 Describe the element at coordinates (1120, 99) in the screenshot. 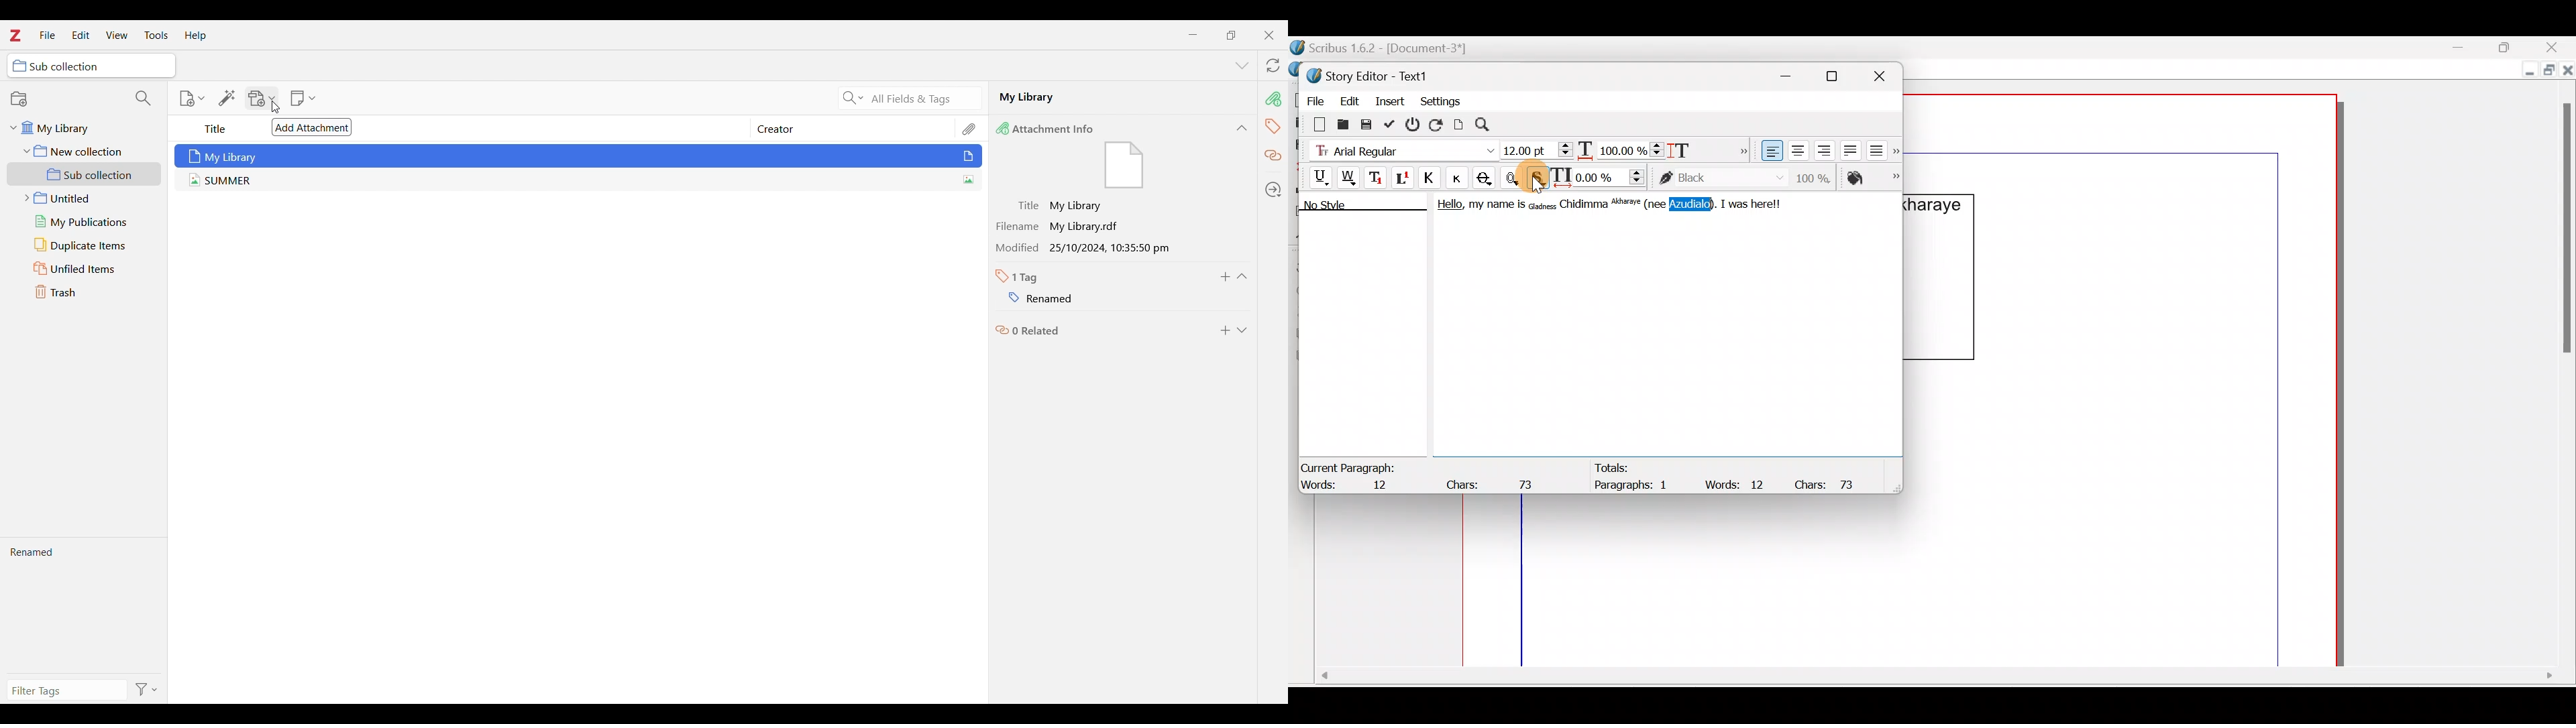

I see `My Library` at that location.